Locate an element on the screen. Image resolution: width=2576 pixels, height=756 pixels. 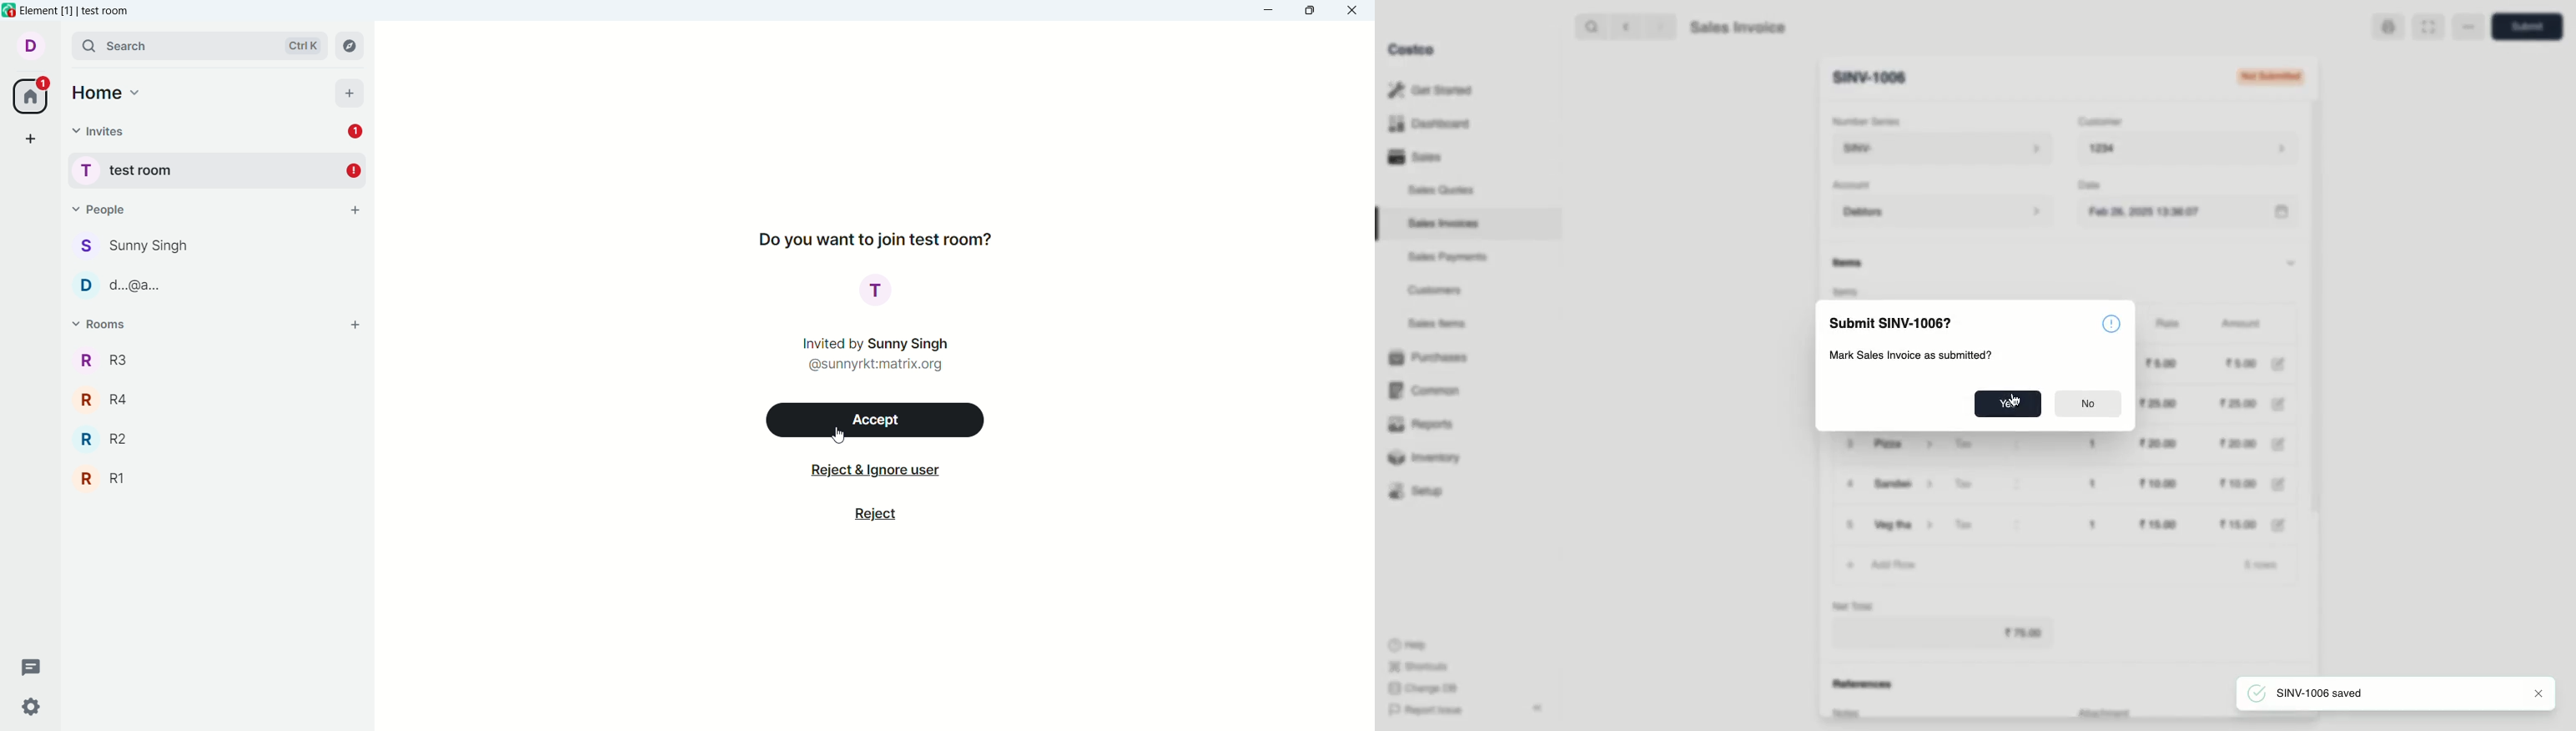
home is located at coordinates (108, 93).